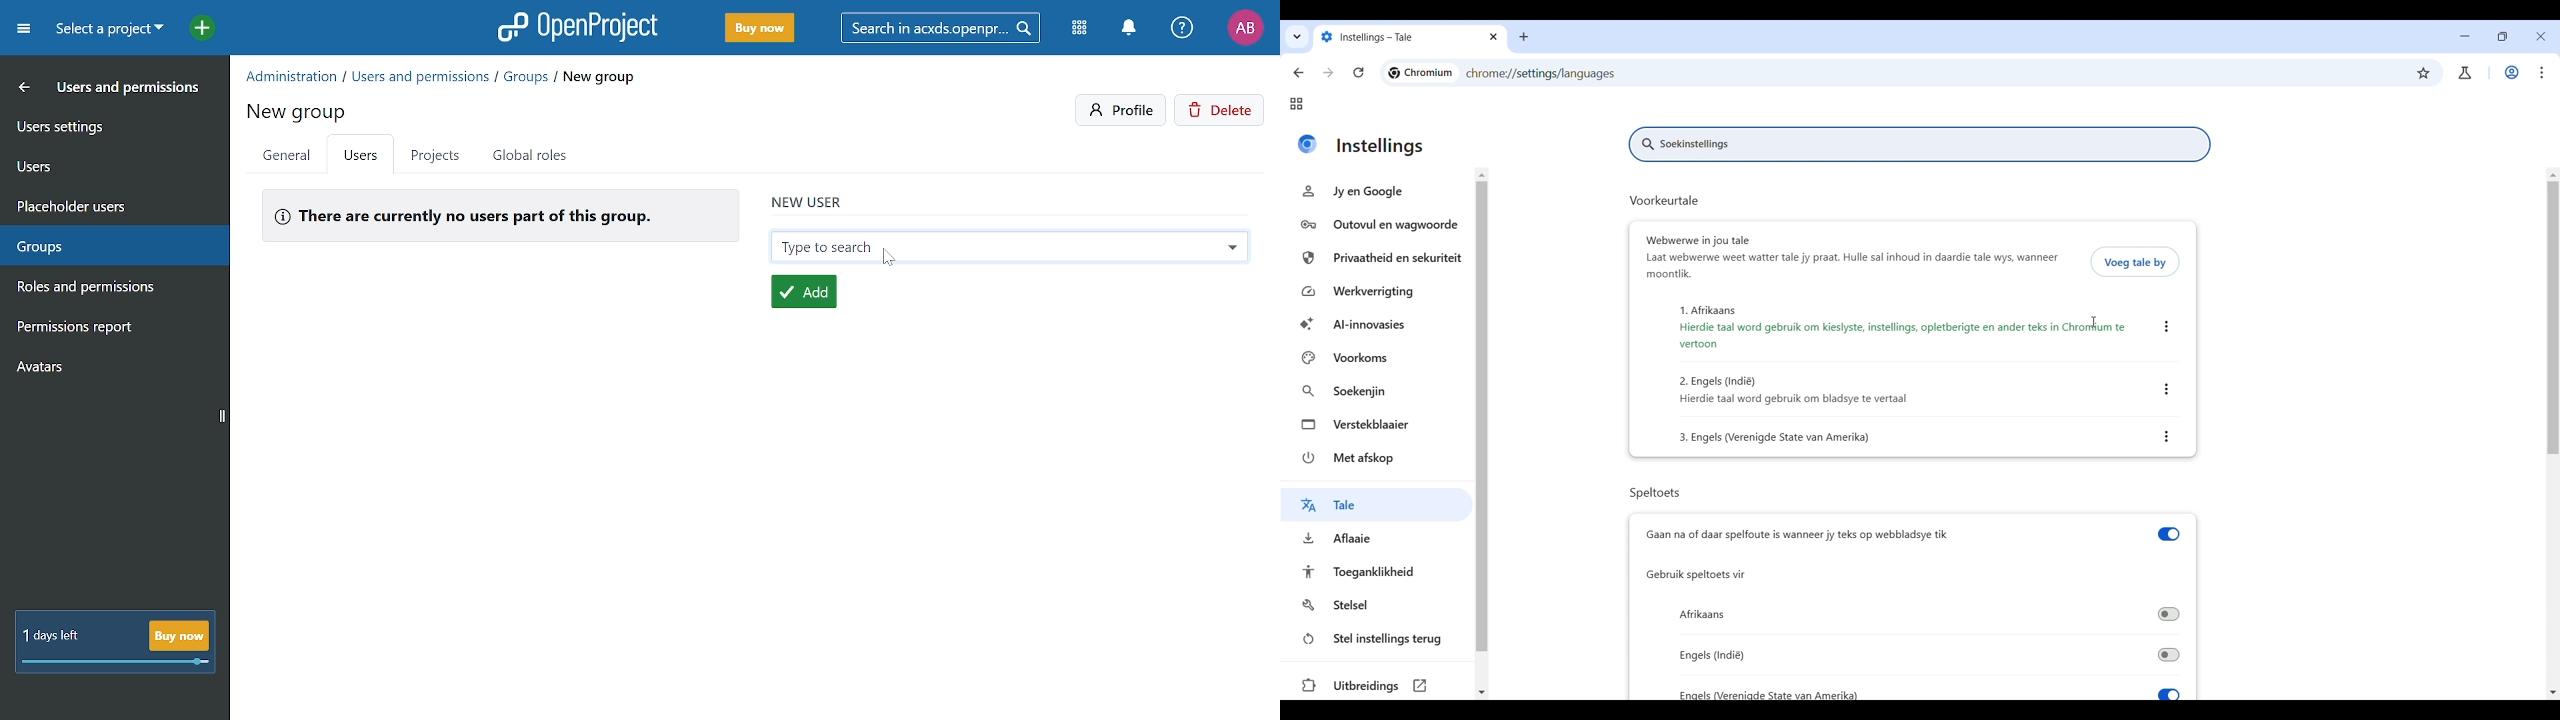 Image resolution: width=2576 pixels, height=728 pixels. I want to click on add new tab, so click(1523, 35).